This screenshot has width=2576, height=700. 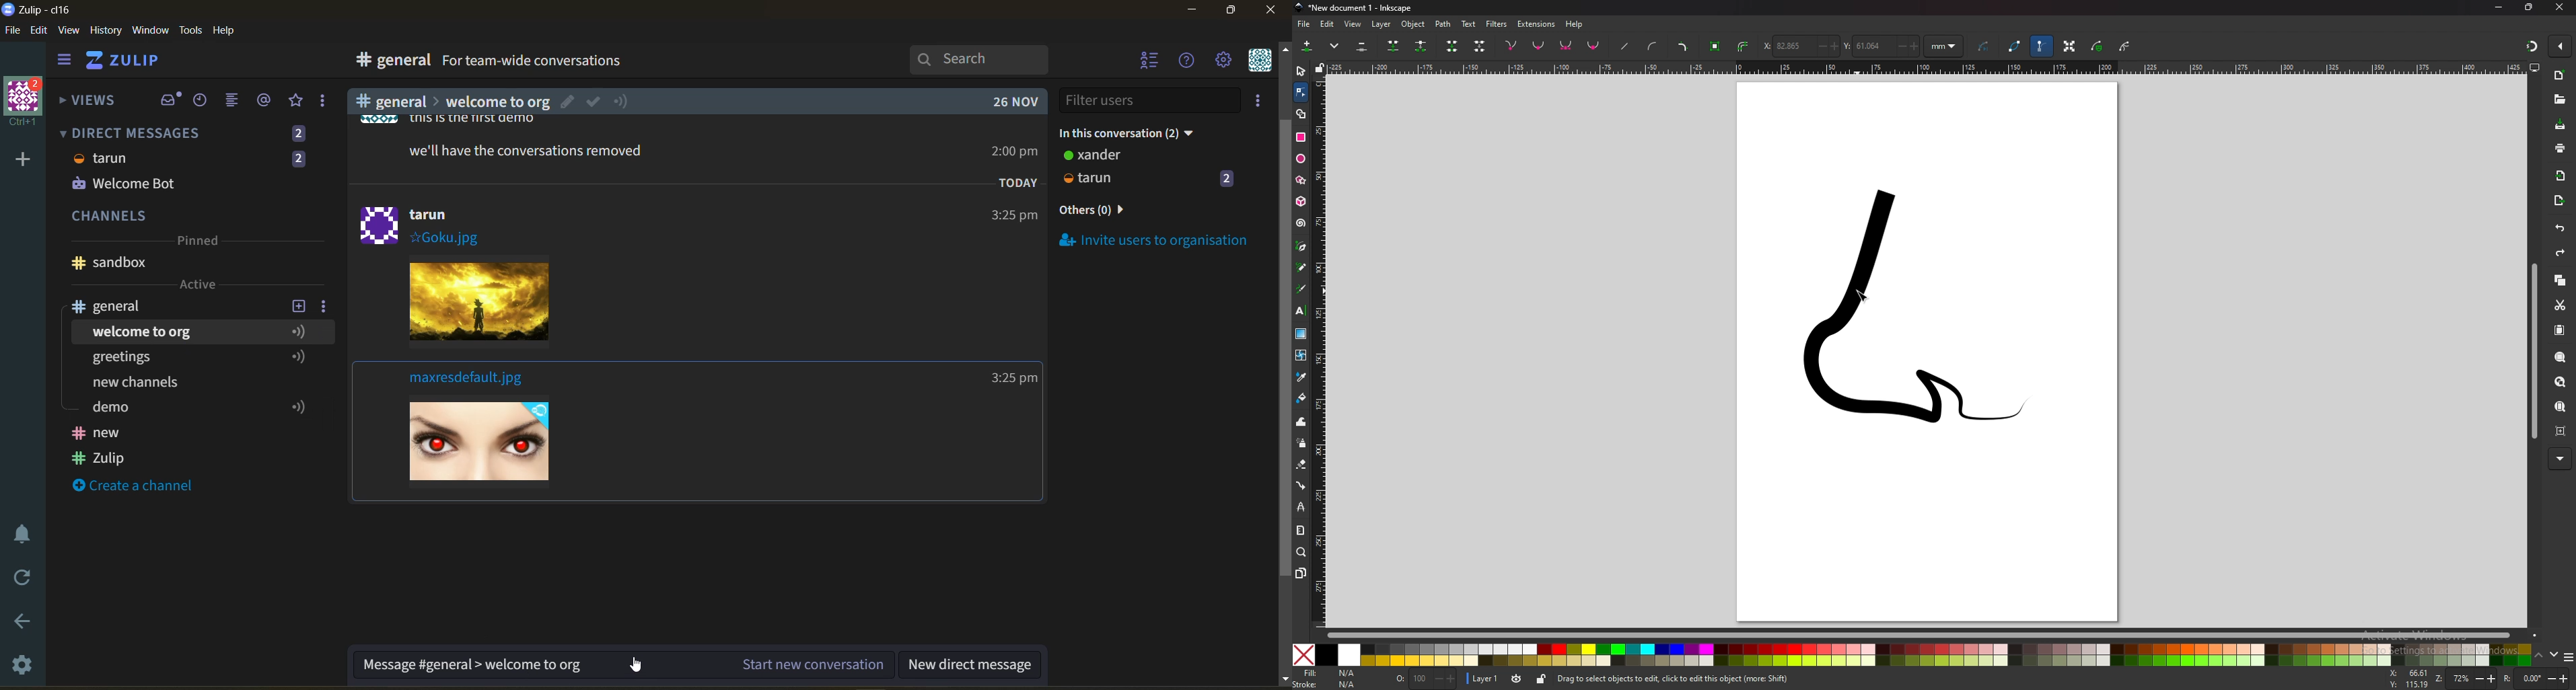 What do you see at coordinates (2561, 175) in the screenshot?
I see `import` at bounding box center [2561, 175].